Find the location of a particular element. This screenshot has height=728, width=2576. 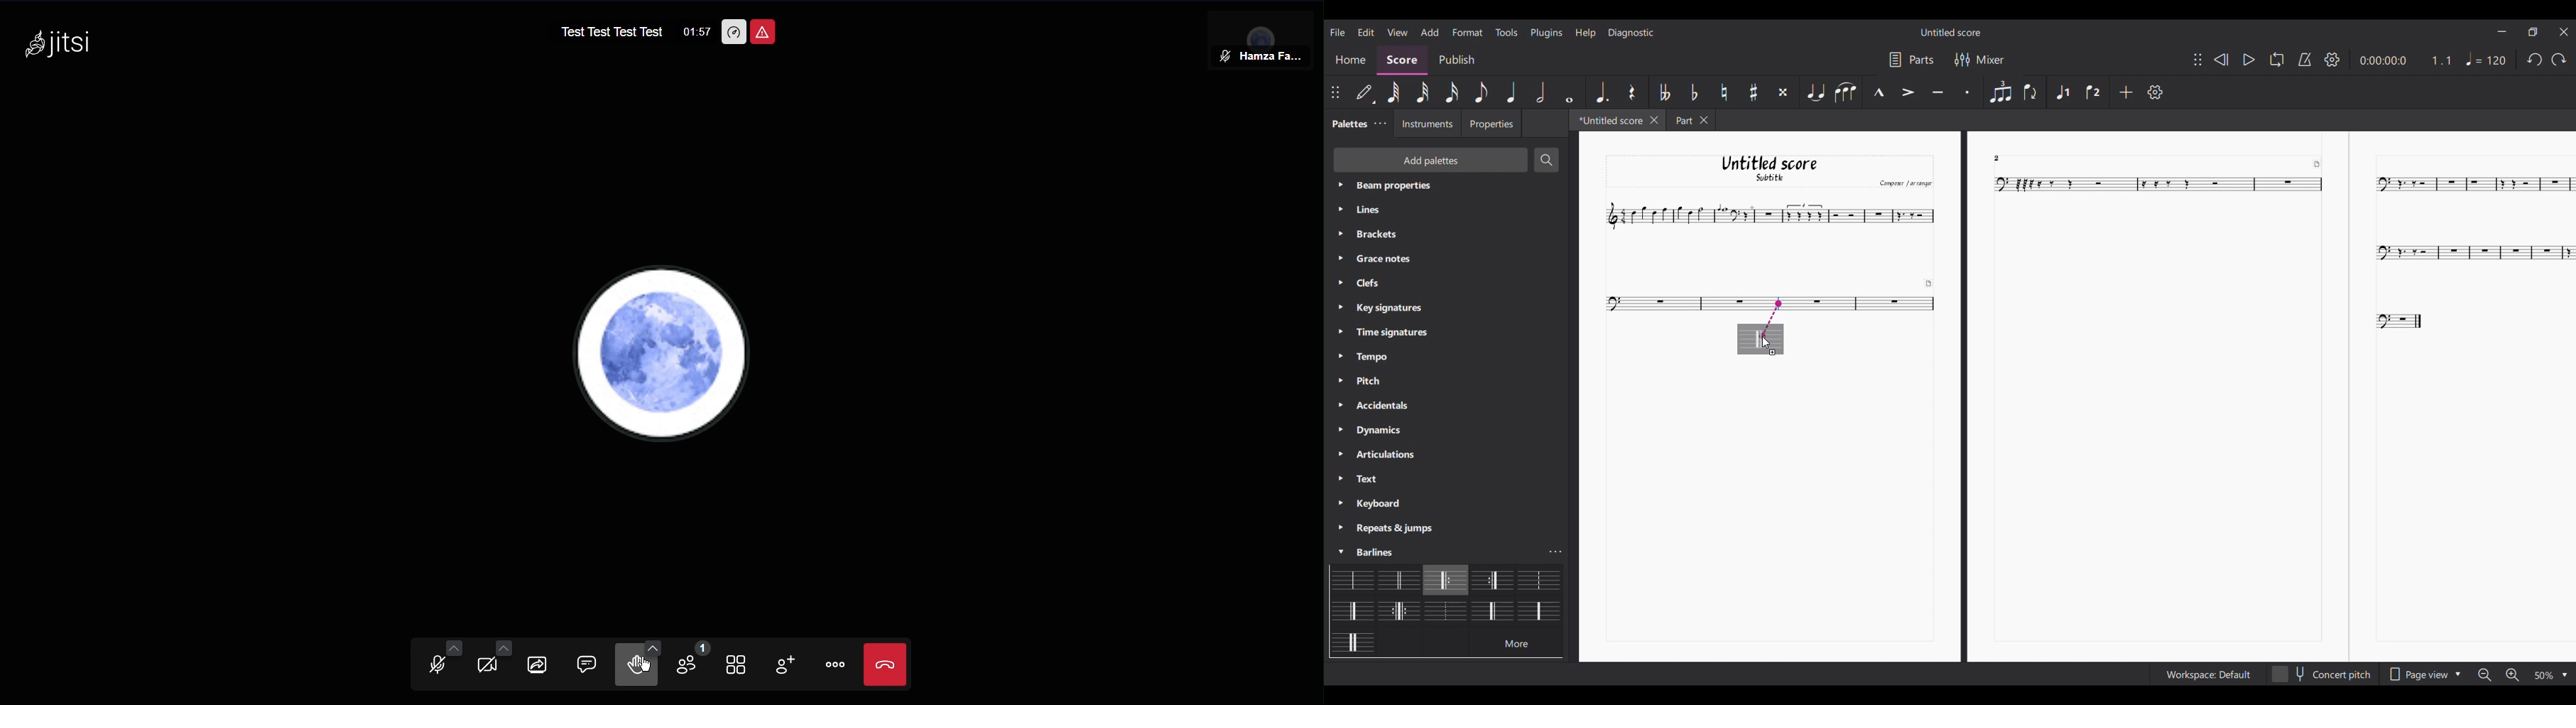

Metronome is located at coordinates (2305, 59).